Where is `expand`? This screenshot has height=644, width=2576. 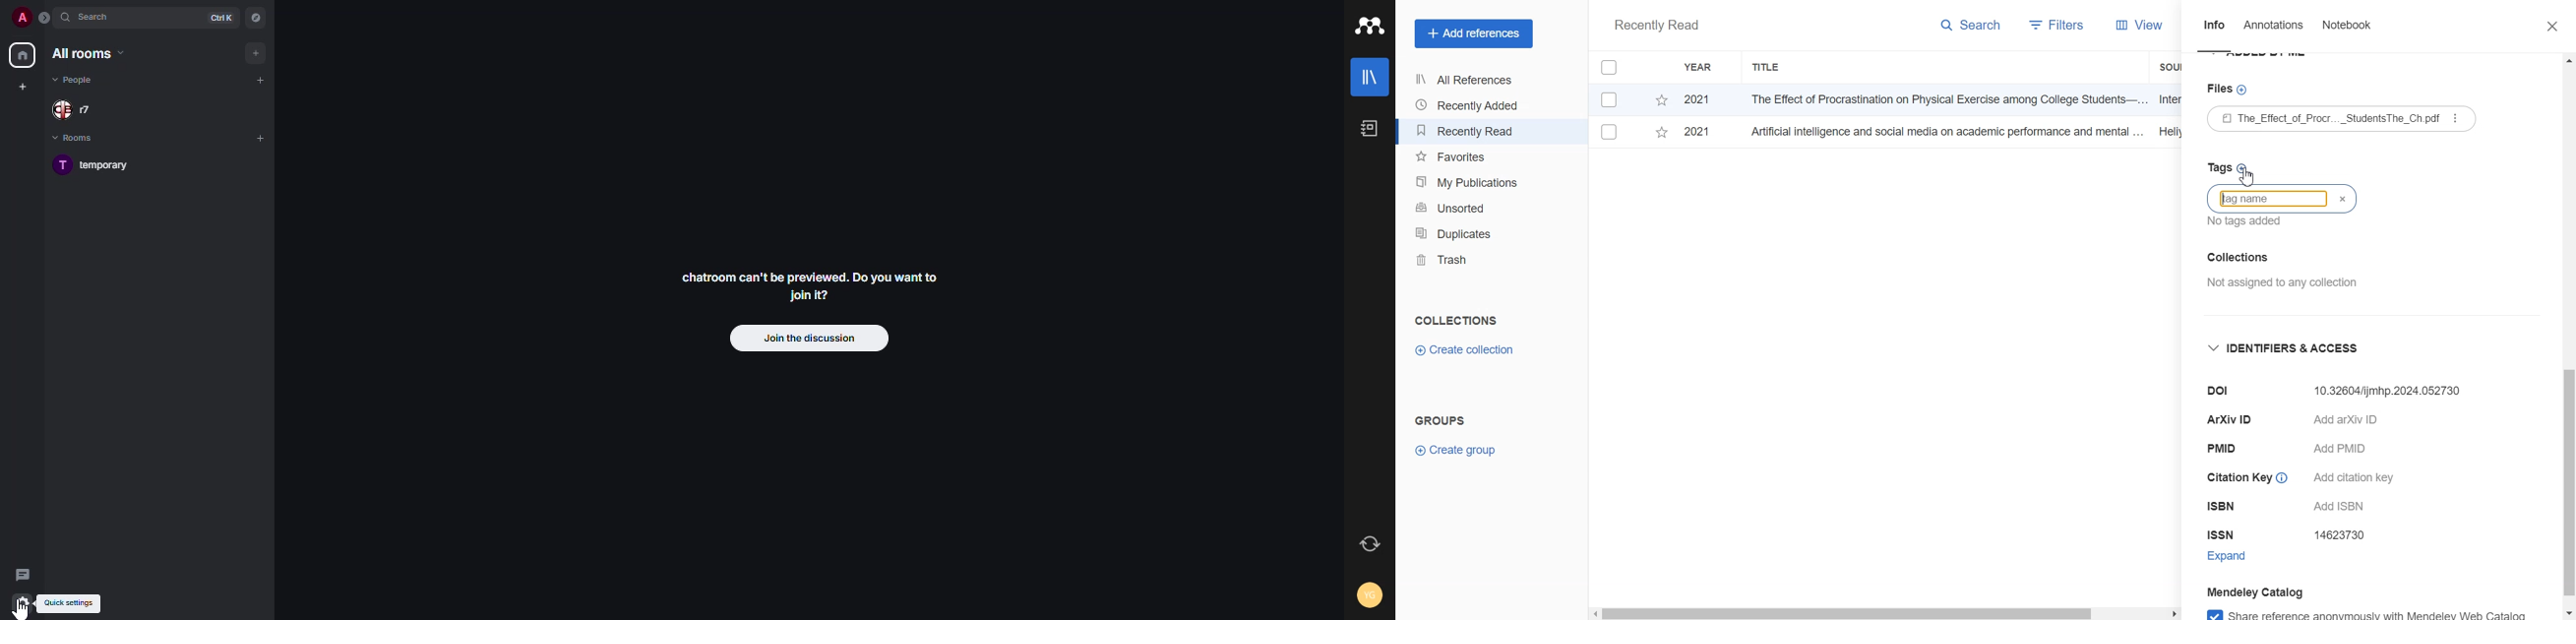 expand is located at coordinates (40, 19).